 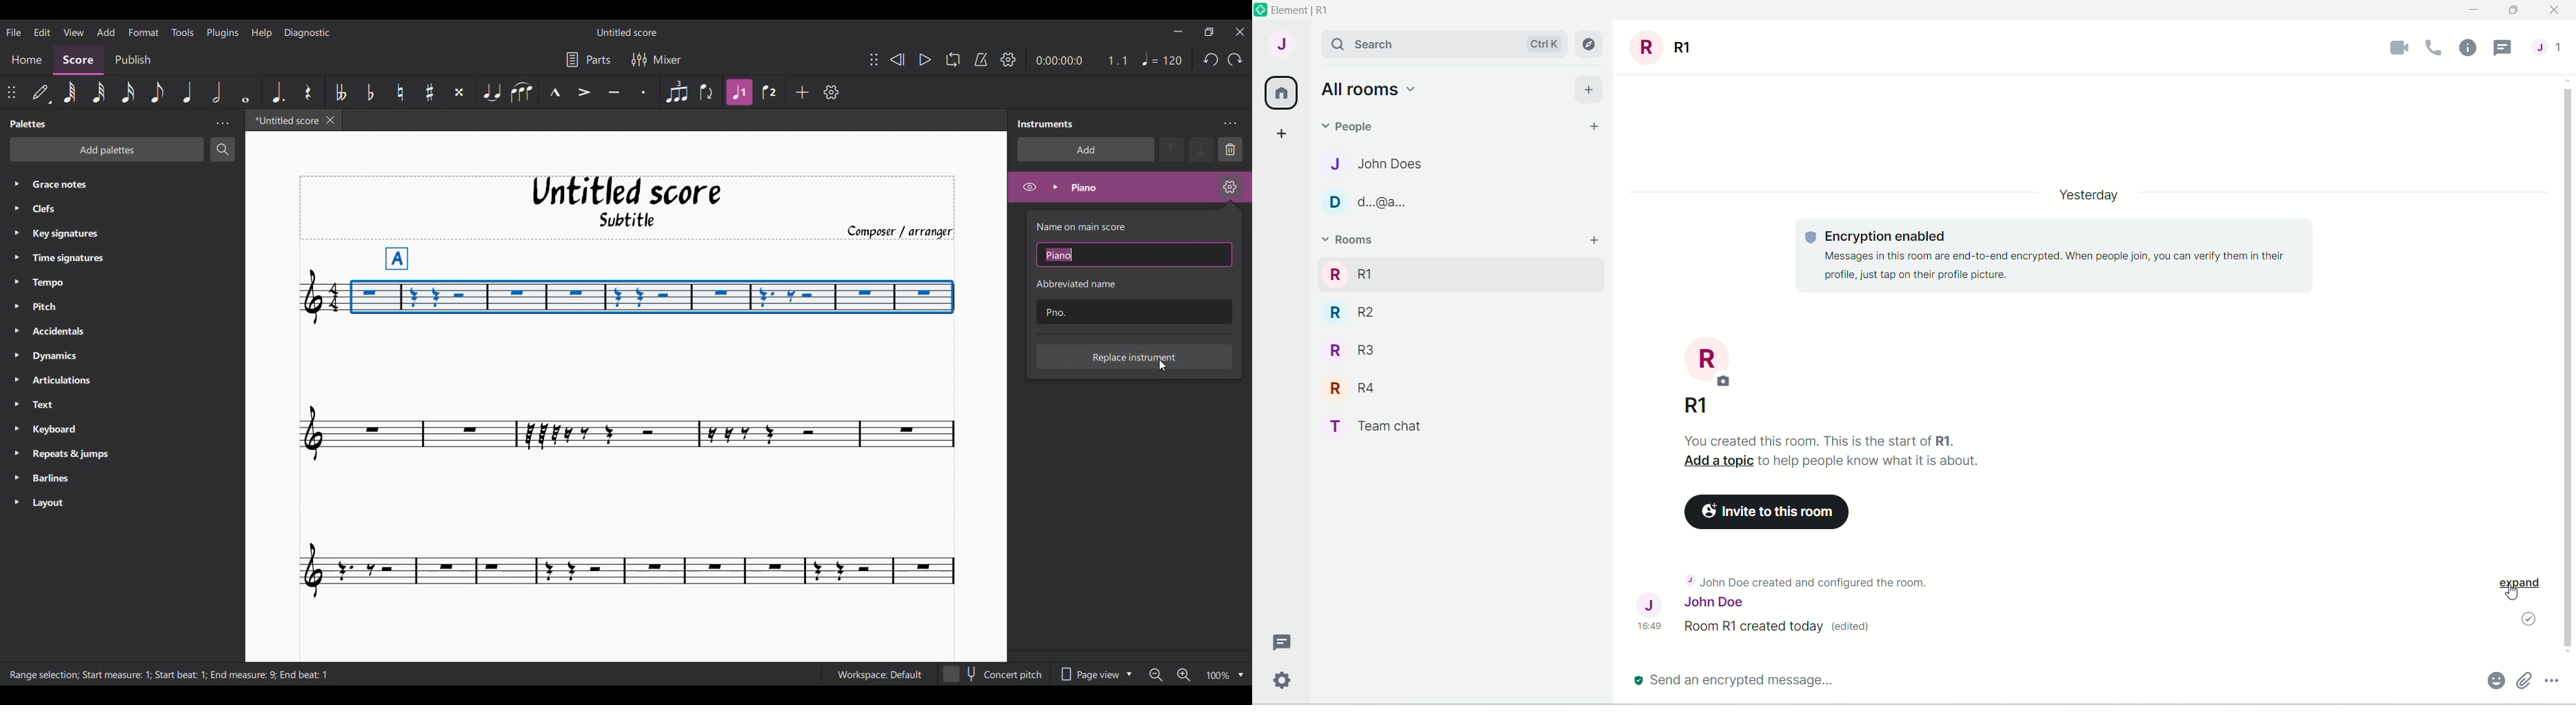 I want to click on Change position of toolbar attached, so click(x=874, y=59).